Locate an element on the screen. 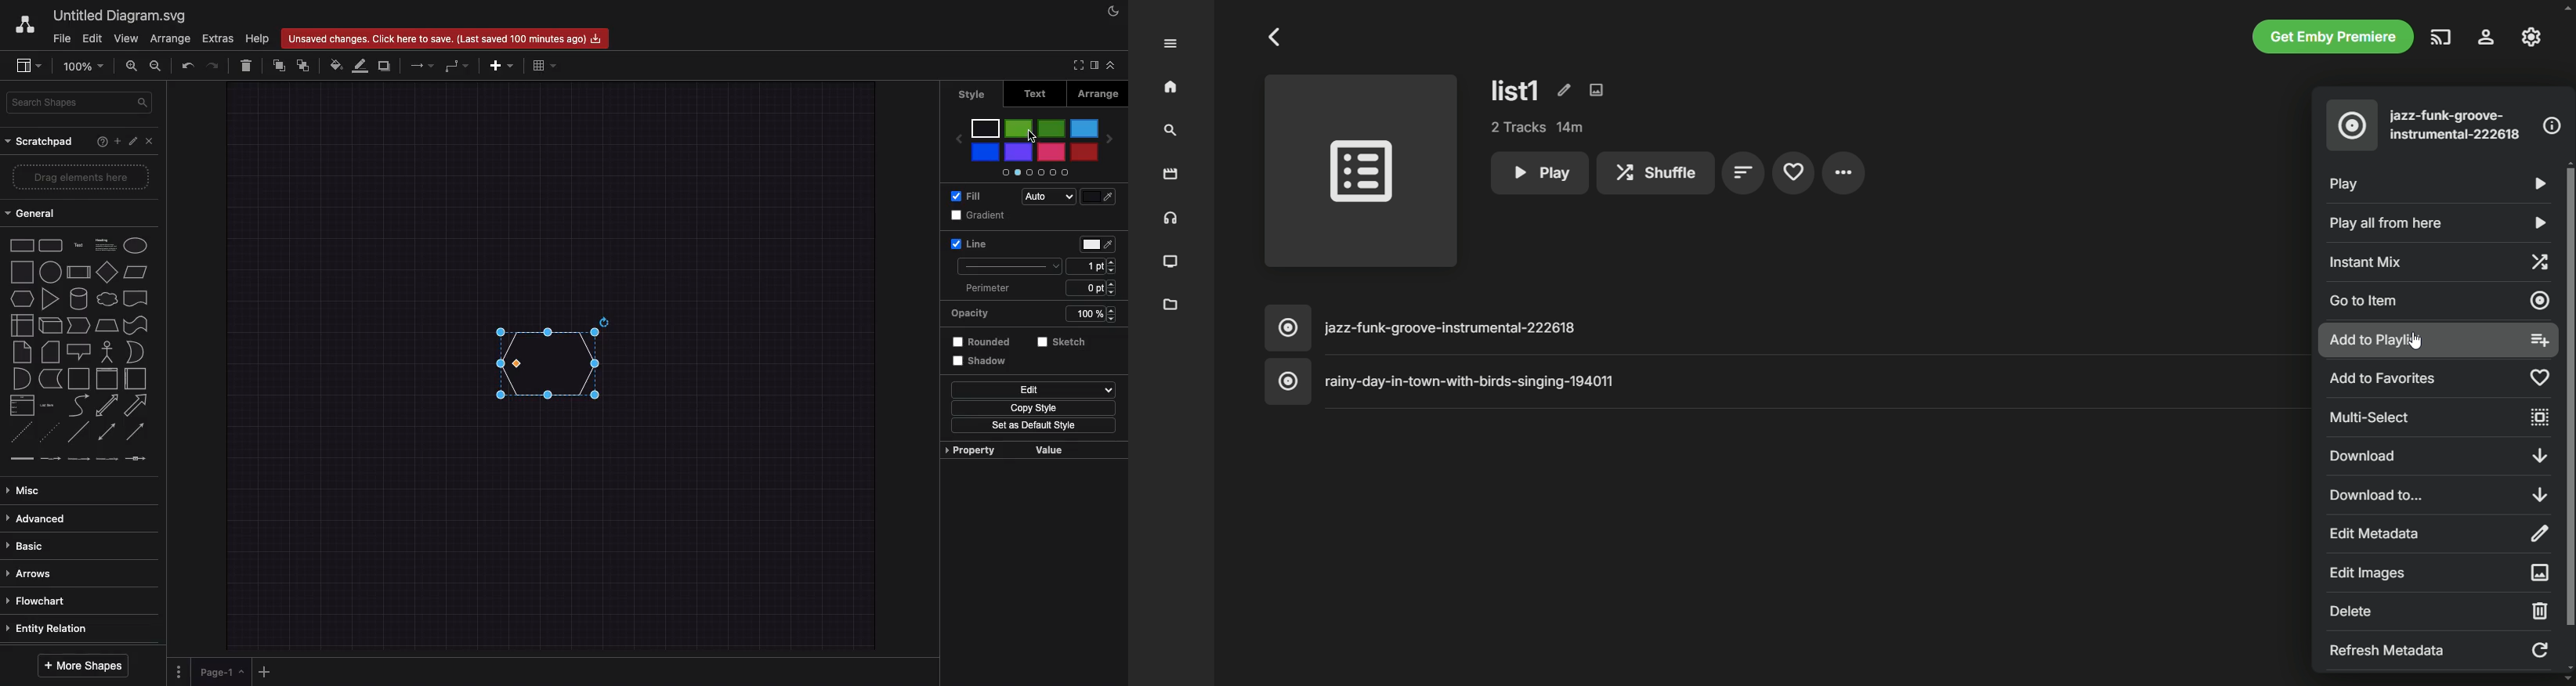 This screenshot has height=700, width=2576. Extras is located at coordinates (219, 38).